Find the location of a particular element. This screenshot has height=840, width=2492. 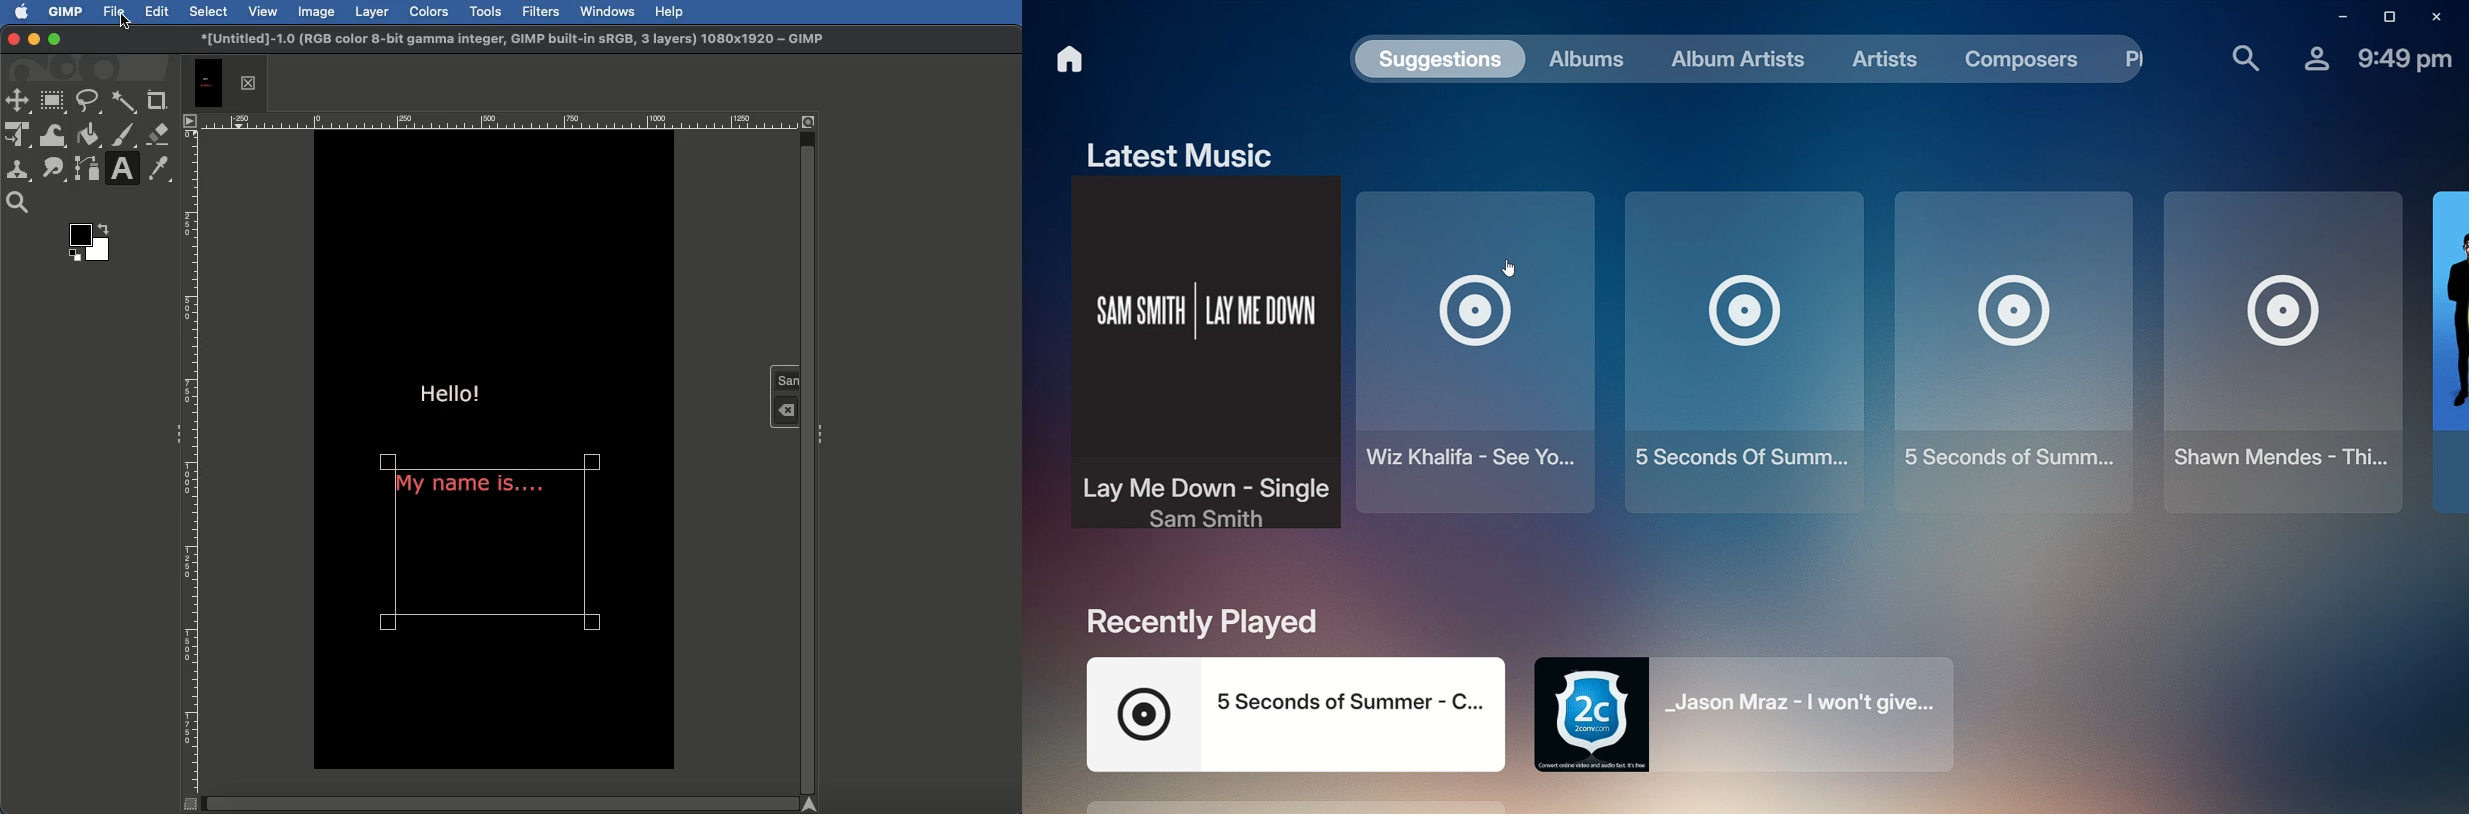

Account is located at coordinates (2307, 56).